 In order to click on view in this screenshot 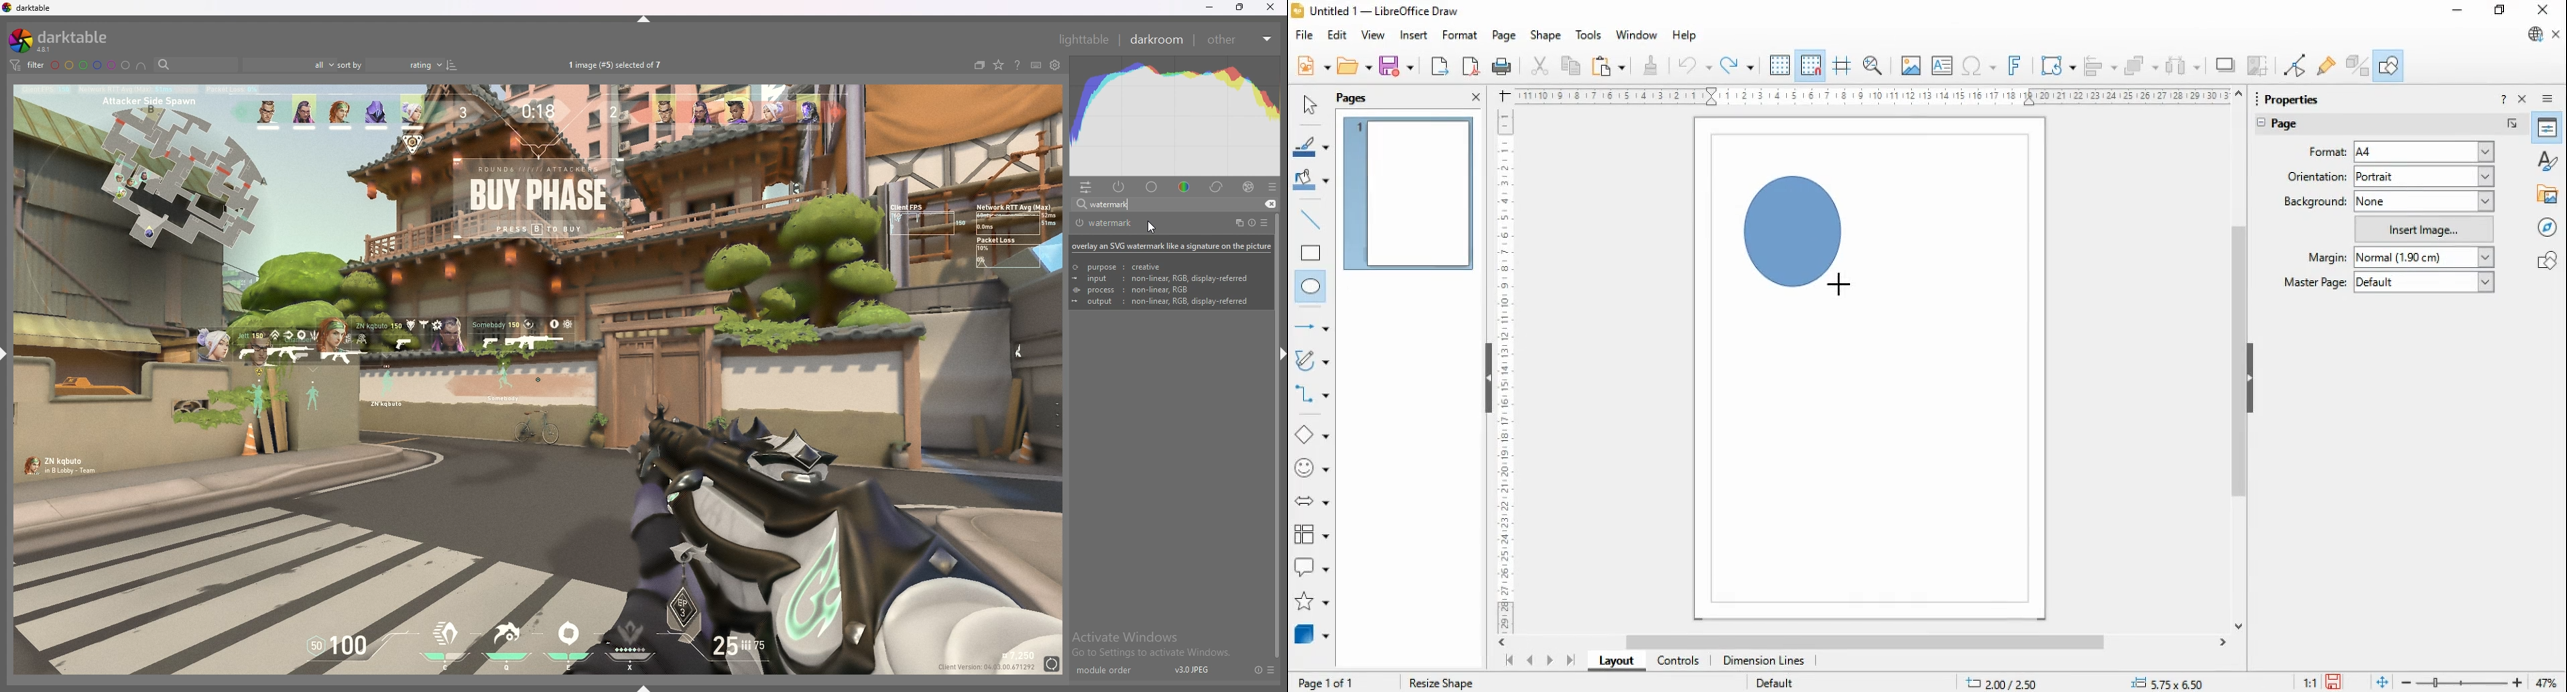, I will do `click(1373, 35)`.